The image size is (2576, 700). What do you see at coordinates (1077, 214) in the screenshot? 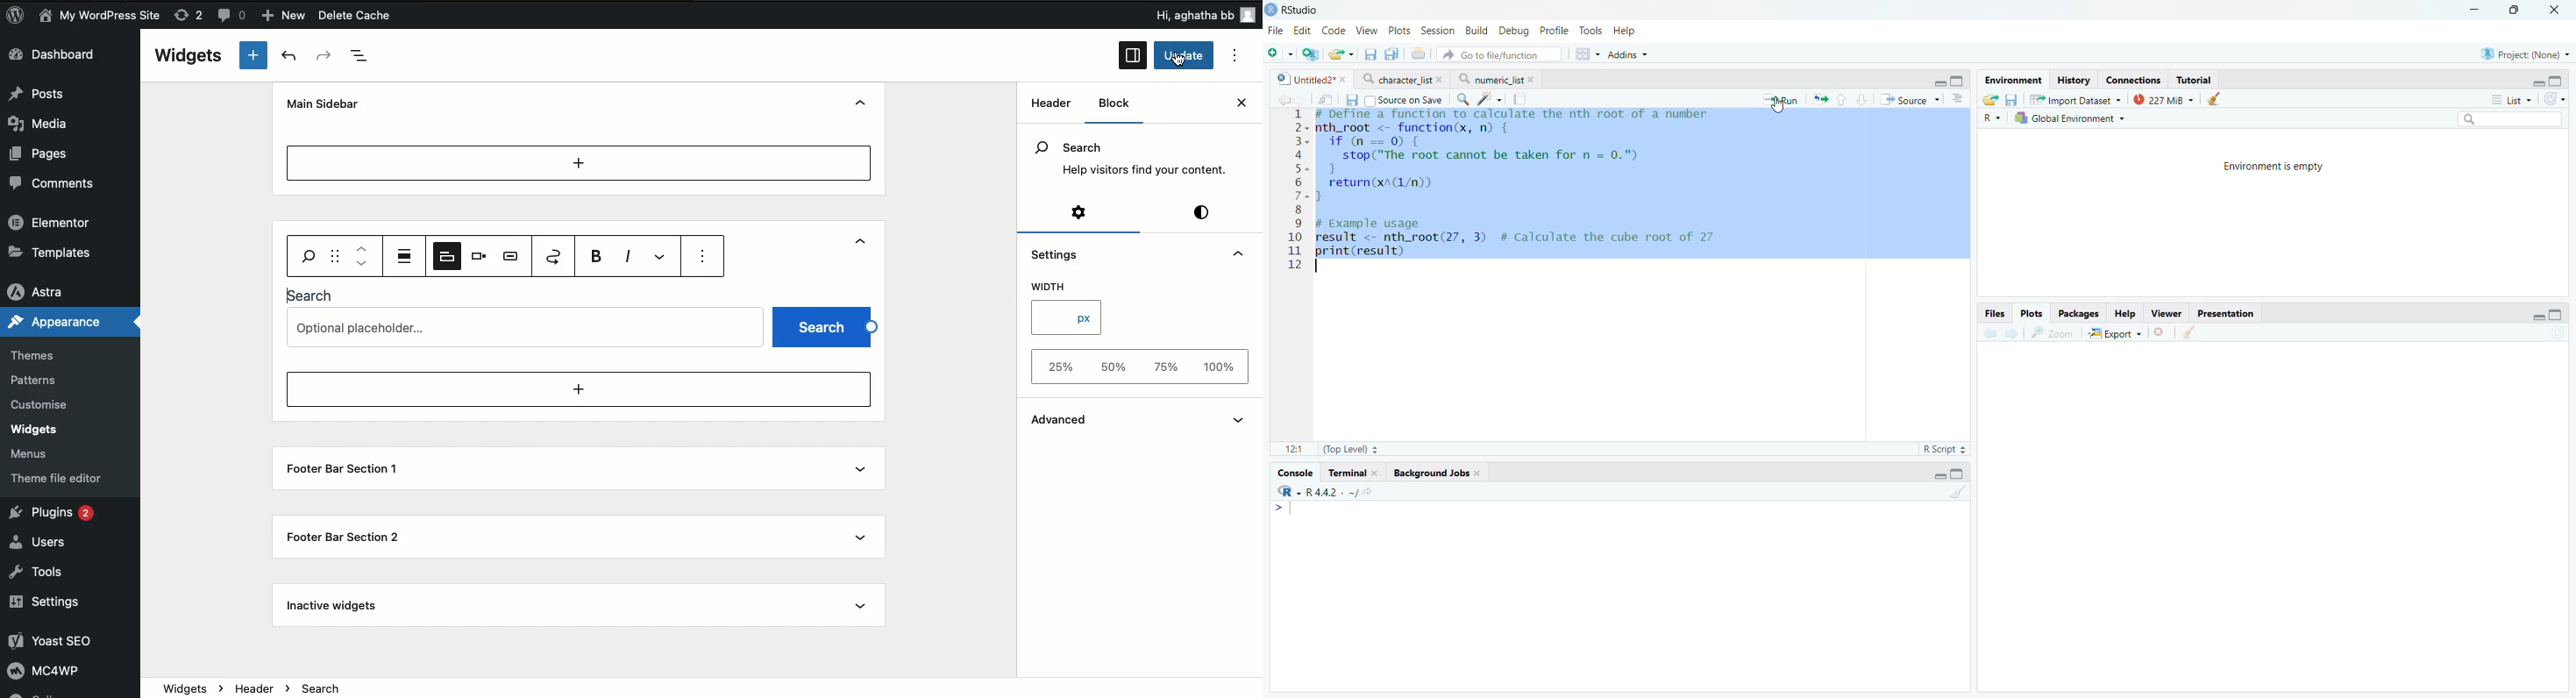
I see `Settings` at bounding box center [1077, 214].